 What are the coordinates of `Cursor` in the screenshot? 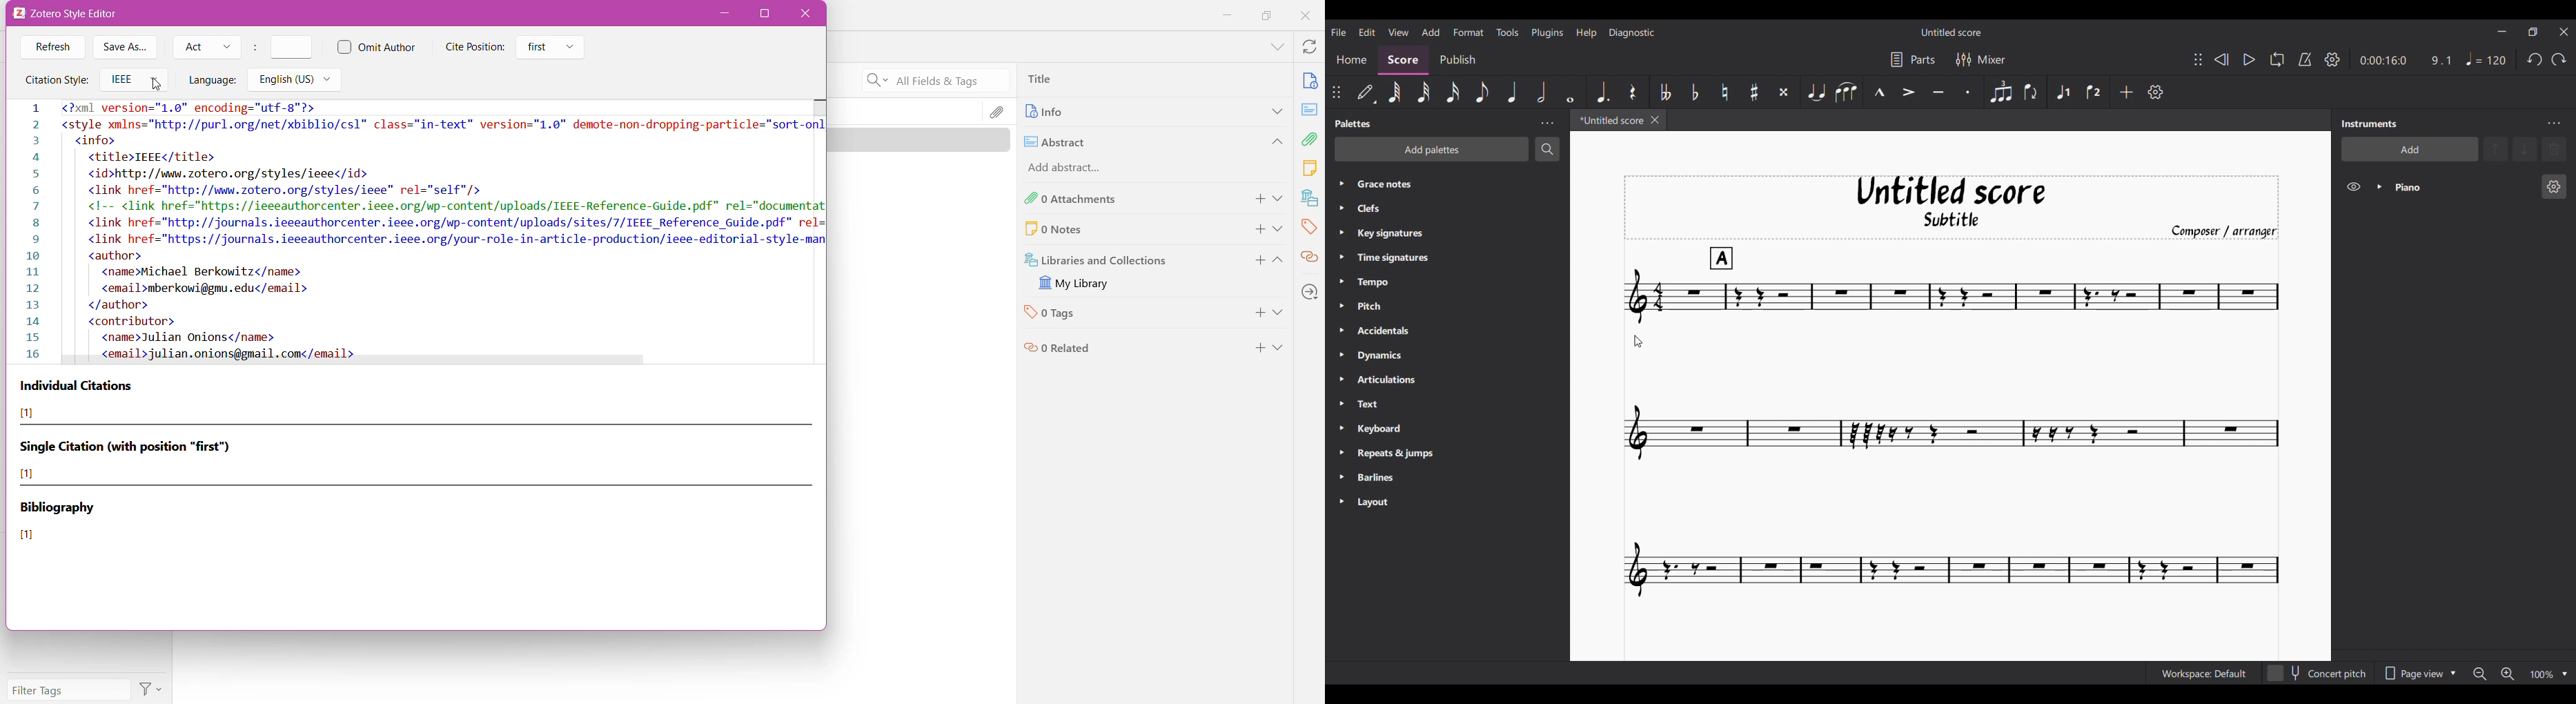 It's located at (1640, 341).